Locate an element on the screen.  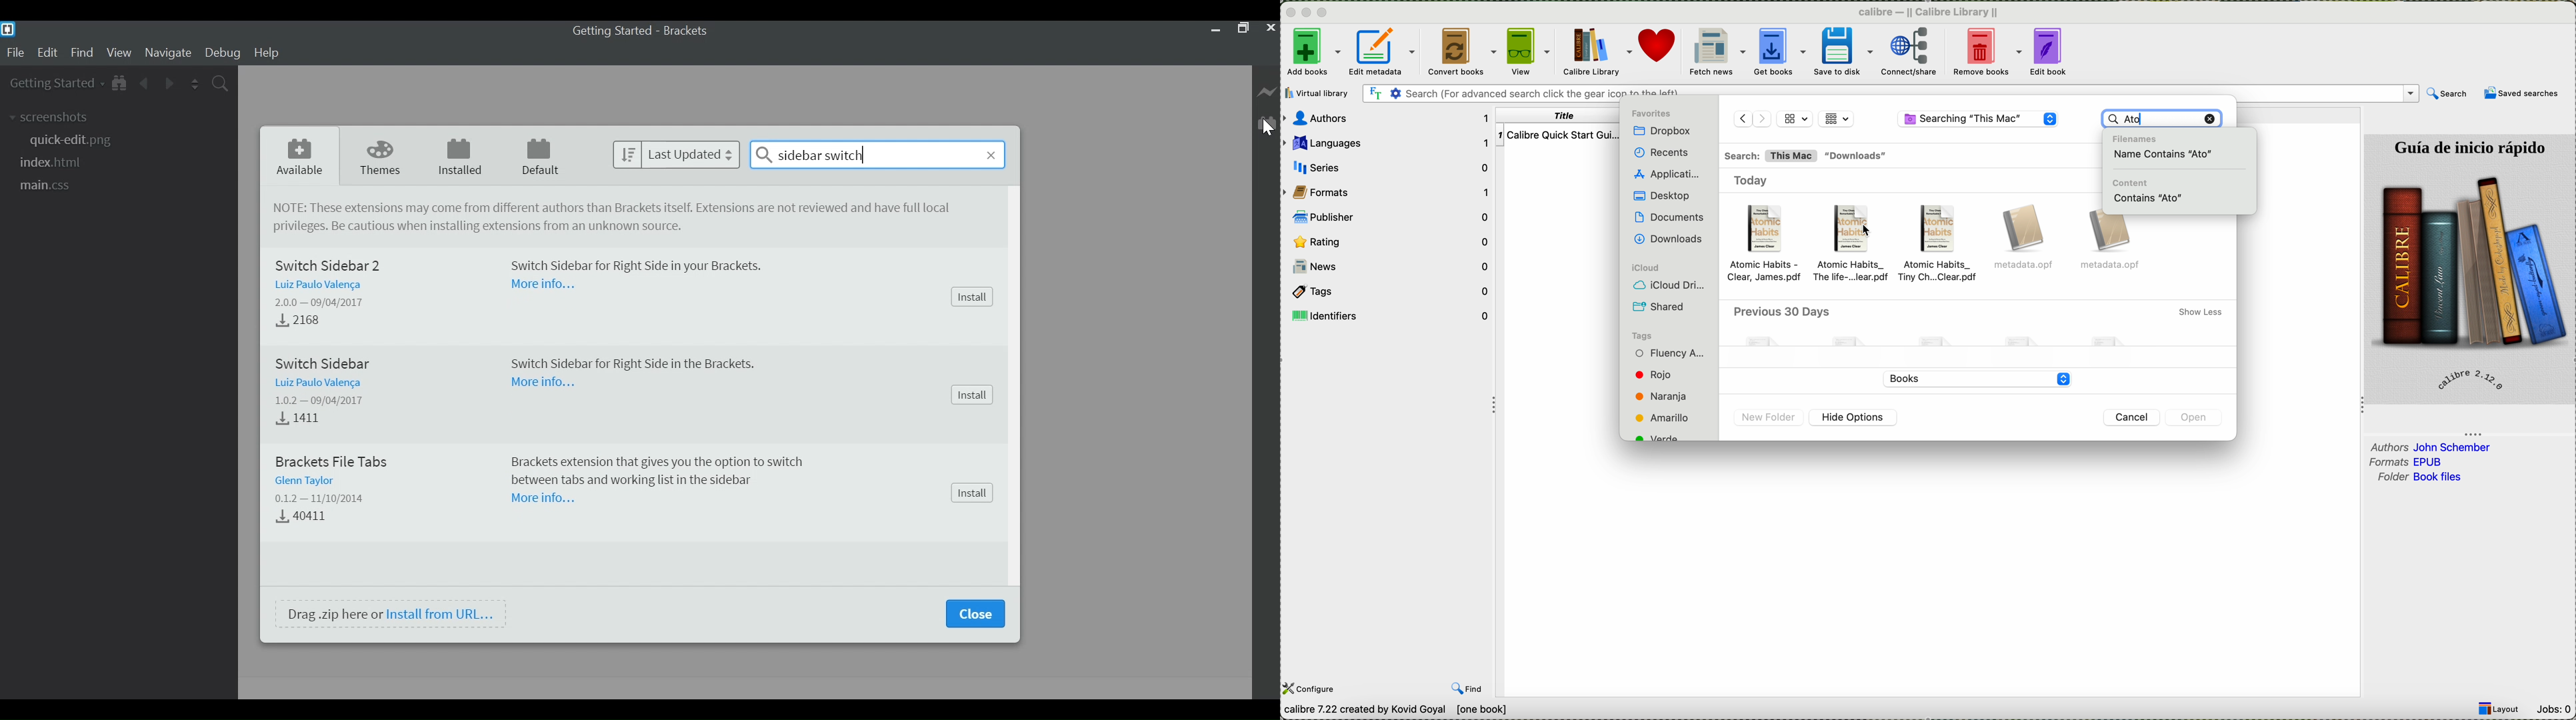
edit metadata is located at coordinates (1385, 51).